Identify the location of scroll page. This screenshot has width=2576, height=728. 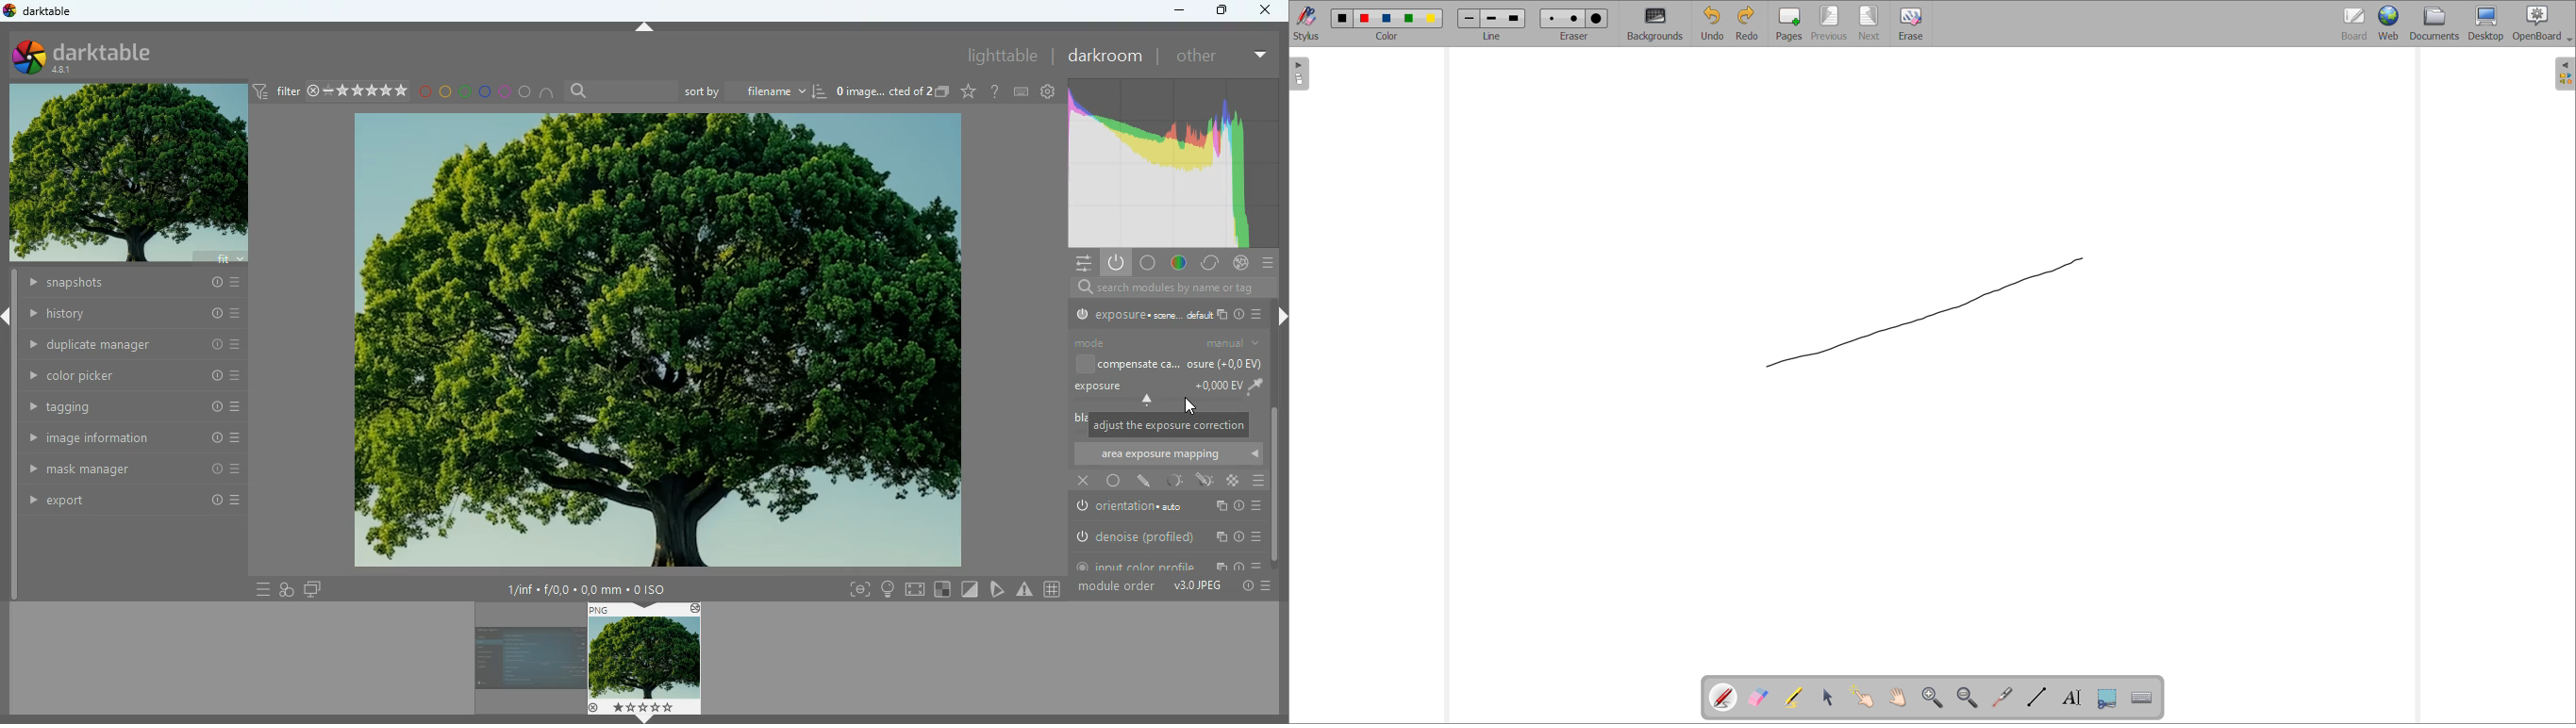
(1898, 697).